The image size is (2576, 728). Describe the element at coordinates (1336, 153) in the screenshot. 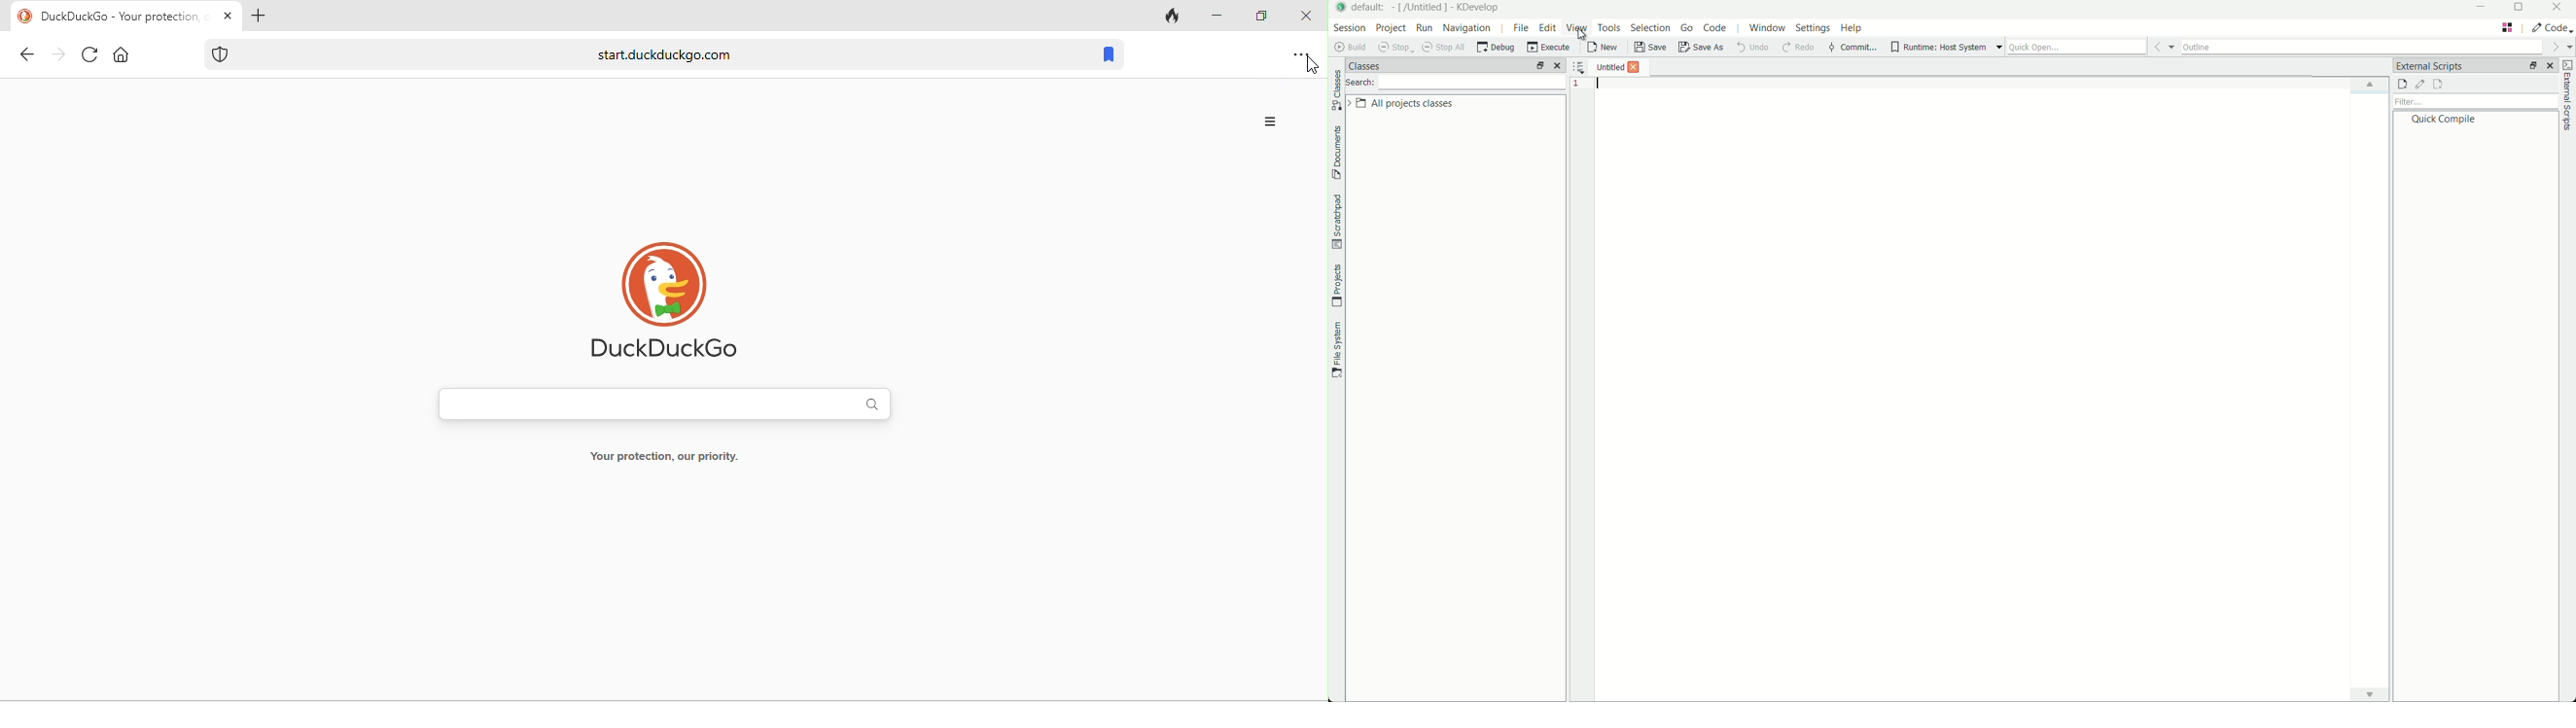

I see `document` at that location.